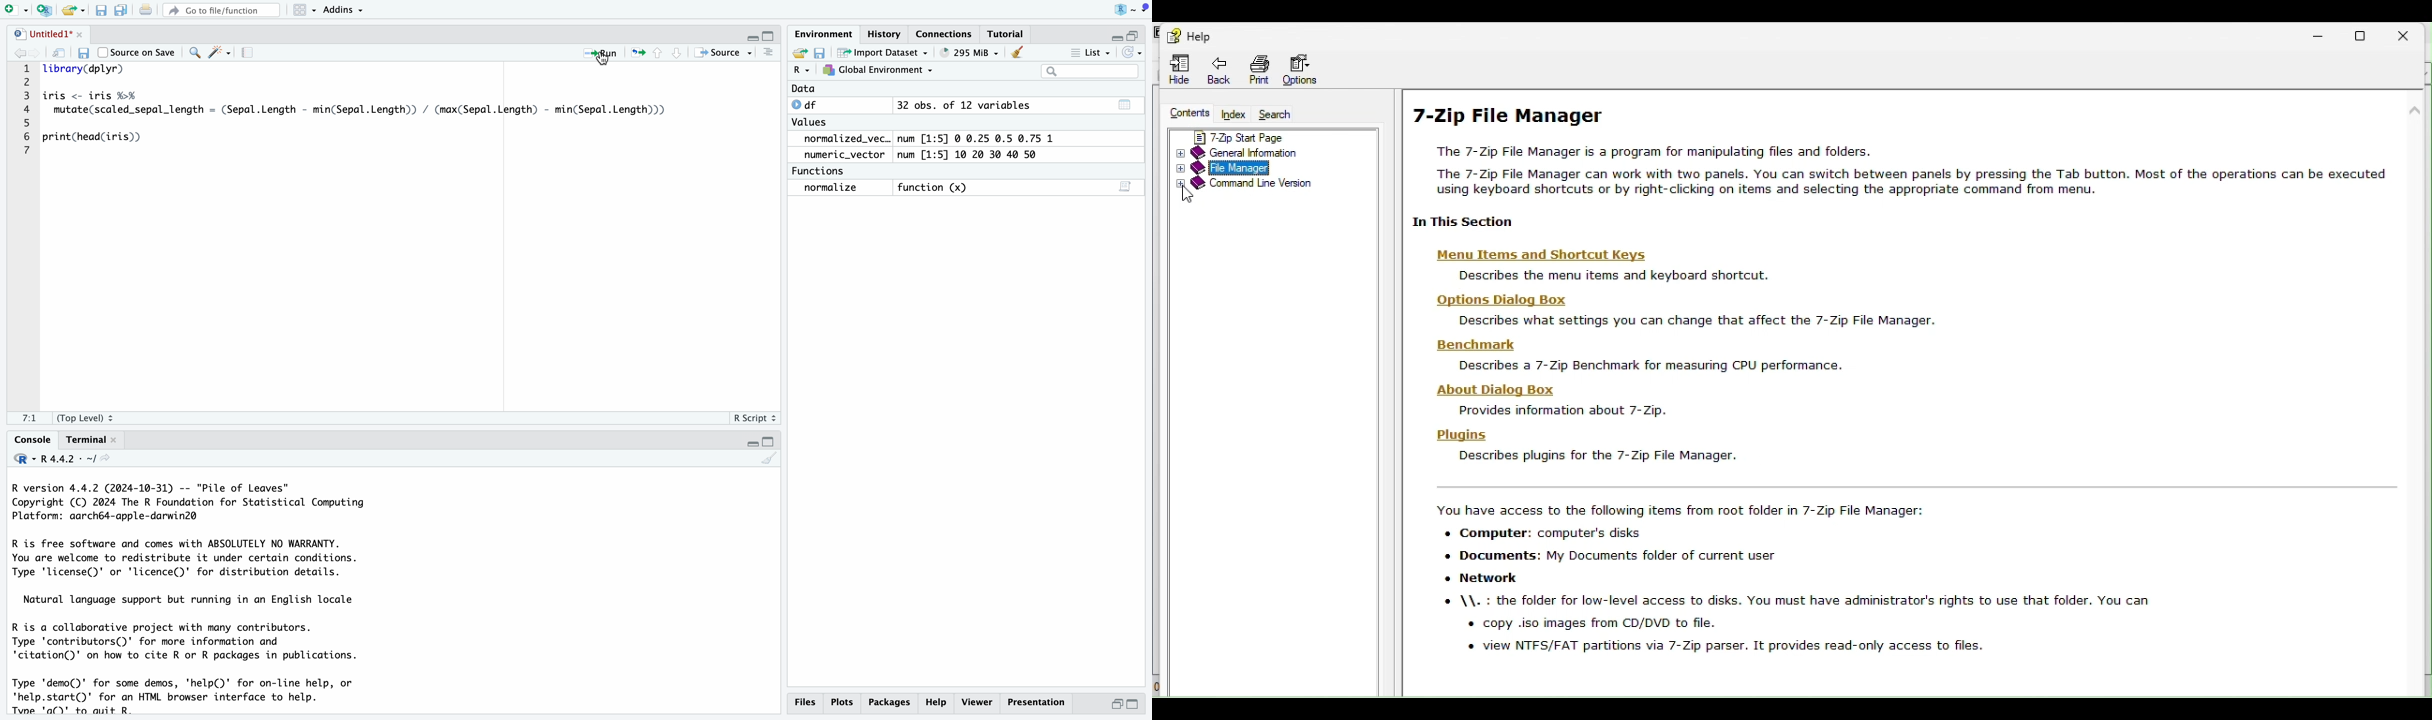 The image size is (2436, 728). Describe the element at coordinates (594, 53) in the screenshot. I see `Run` at that location.